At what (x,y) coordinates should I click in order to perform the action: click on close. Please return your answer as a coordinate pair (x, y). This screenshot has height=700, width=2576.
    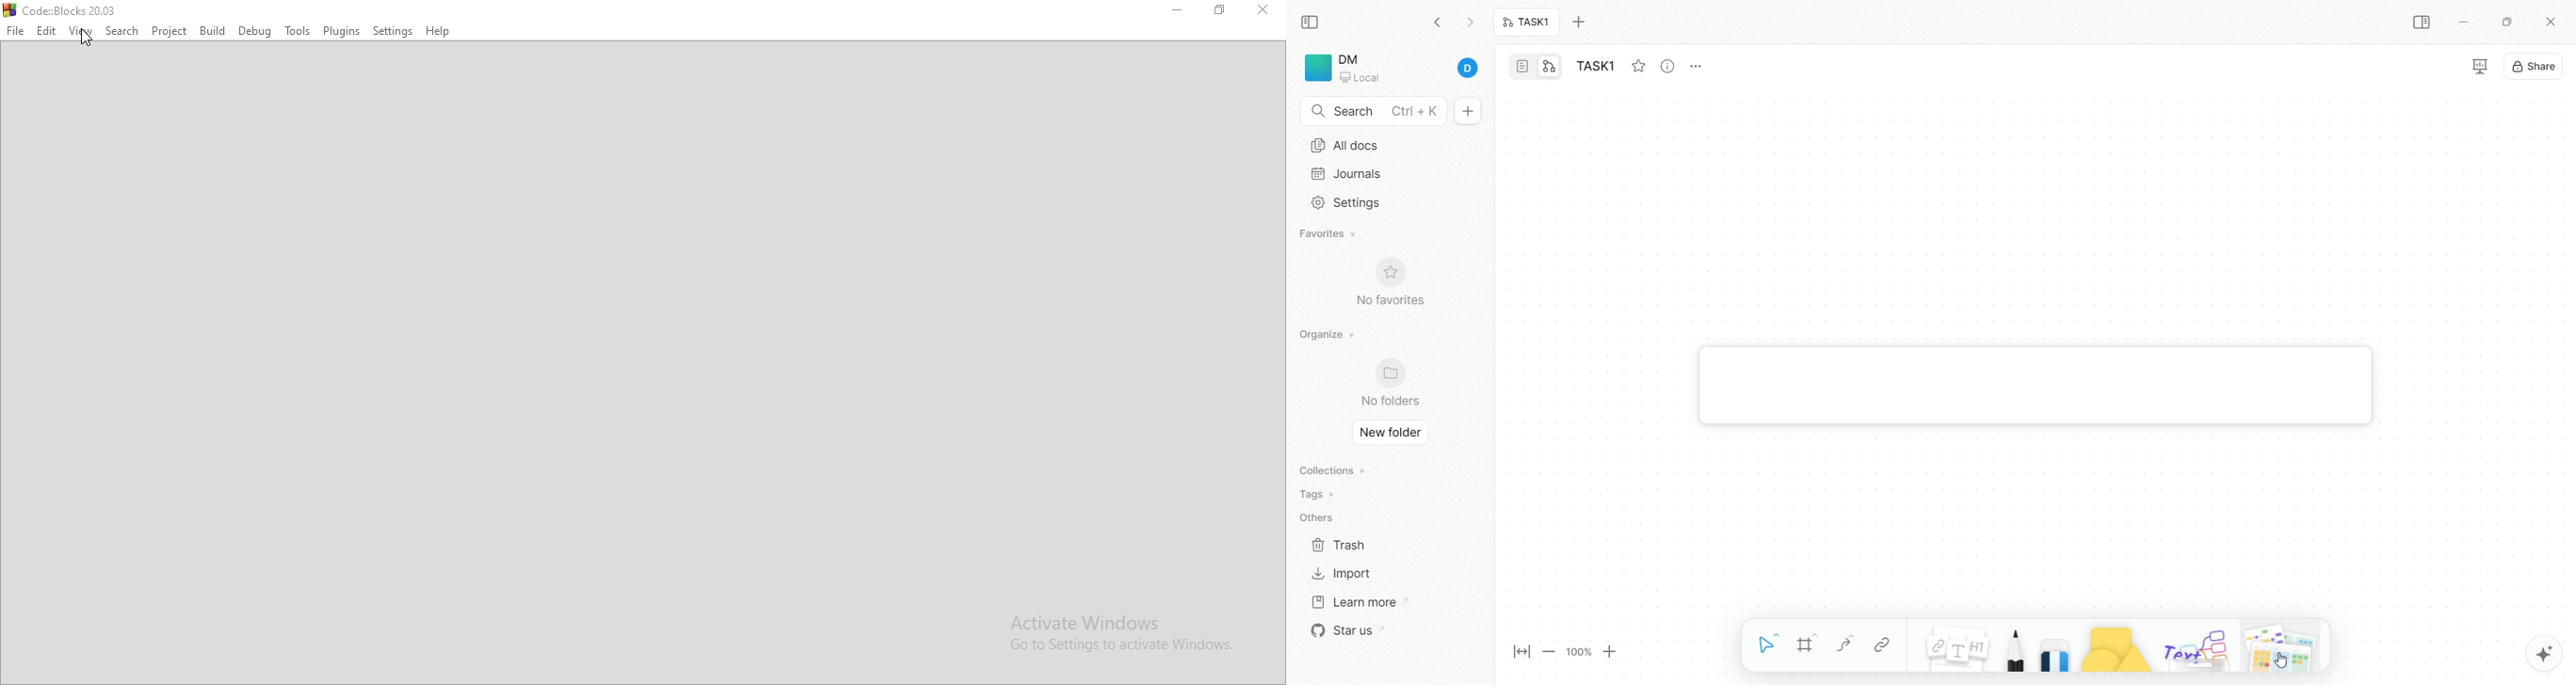
    Looking at the image, I should click on (2553, 24).